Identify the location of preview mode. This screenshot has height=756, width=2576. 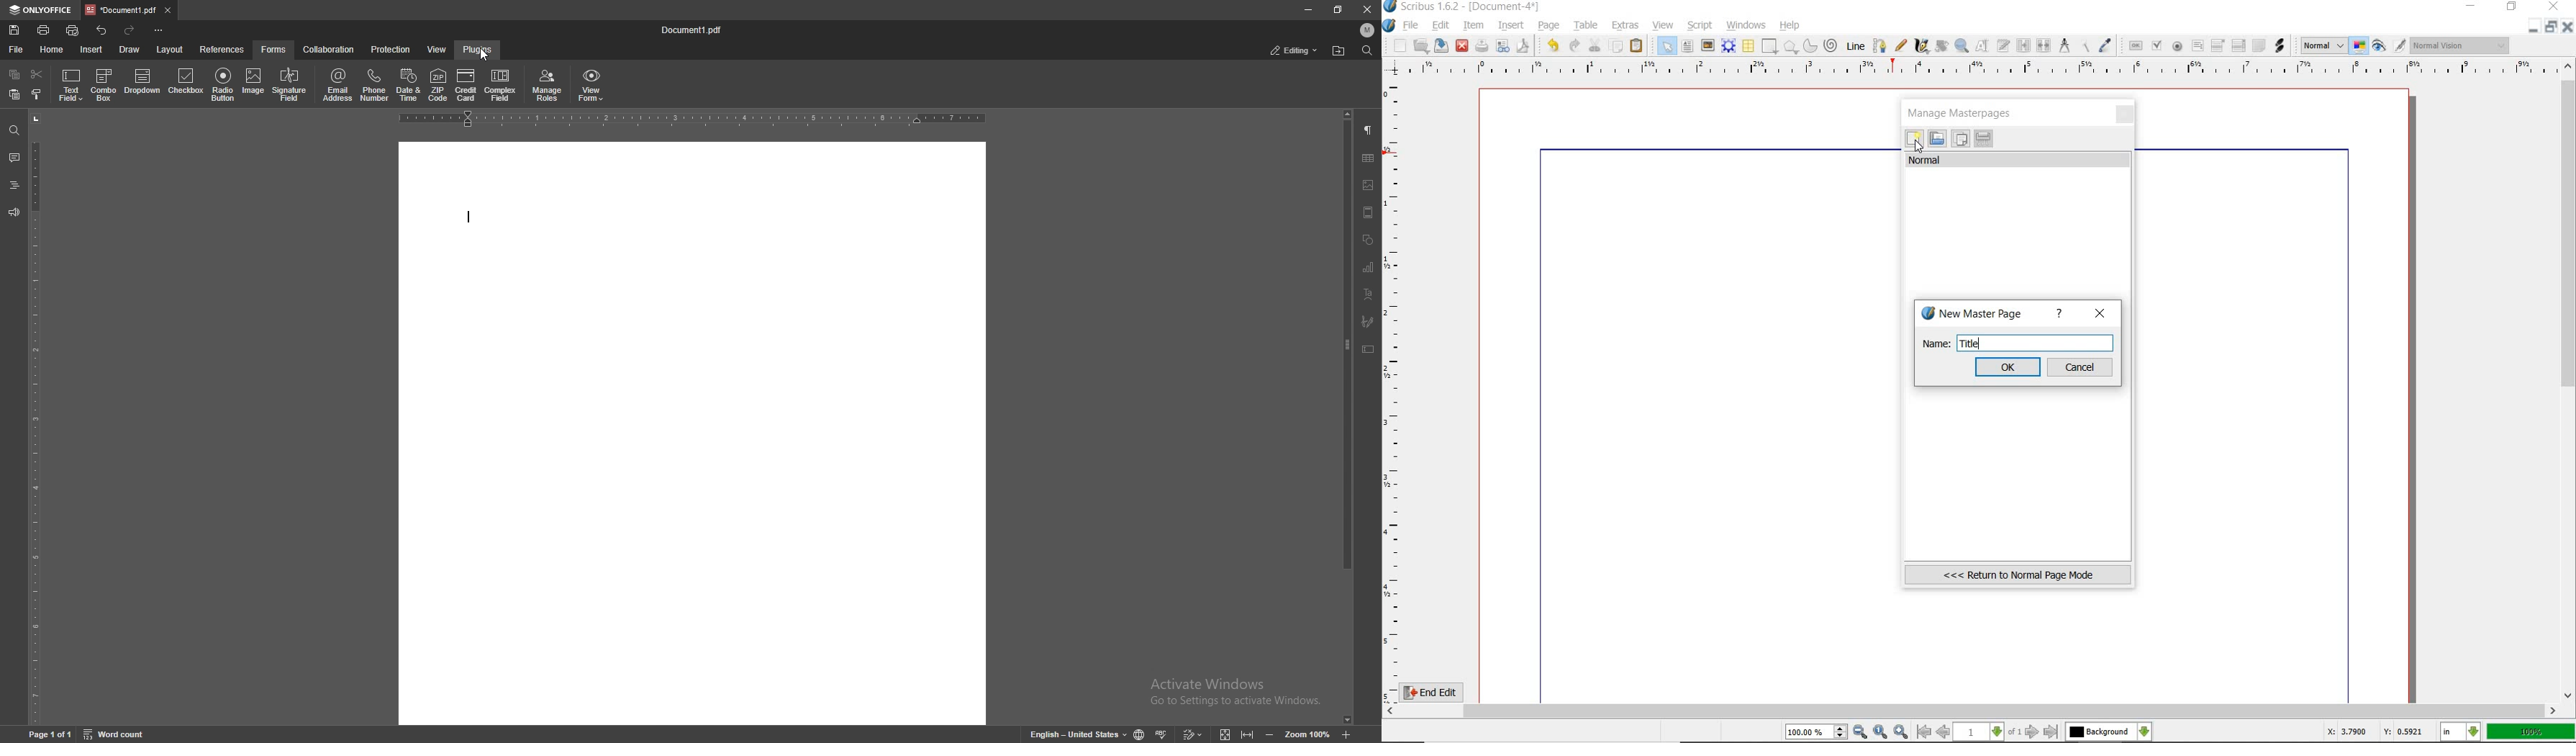
(2390, 46).